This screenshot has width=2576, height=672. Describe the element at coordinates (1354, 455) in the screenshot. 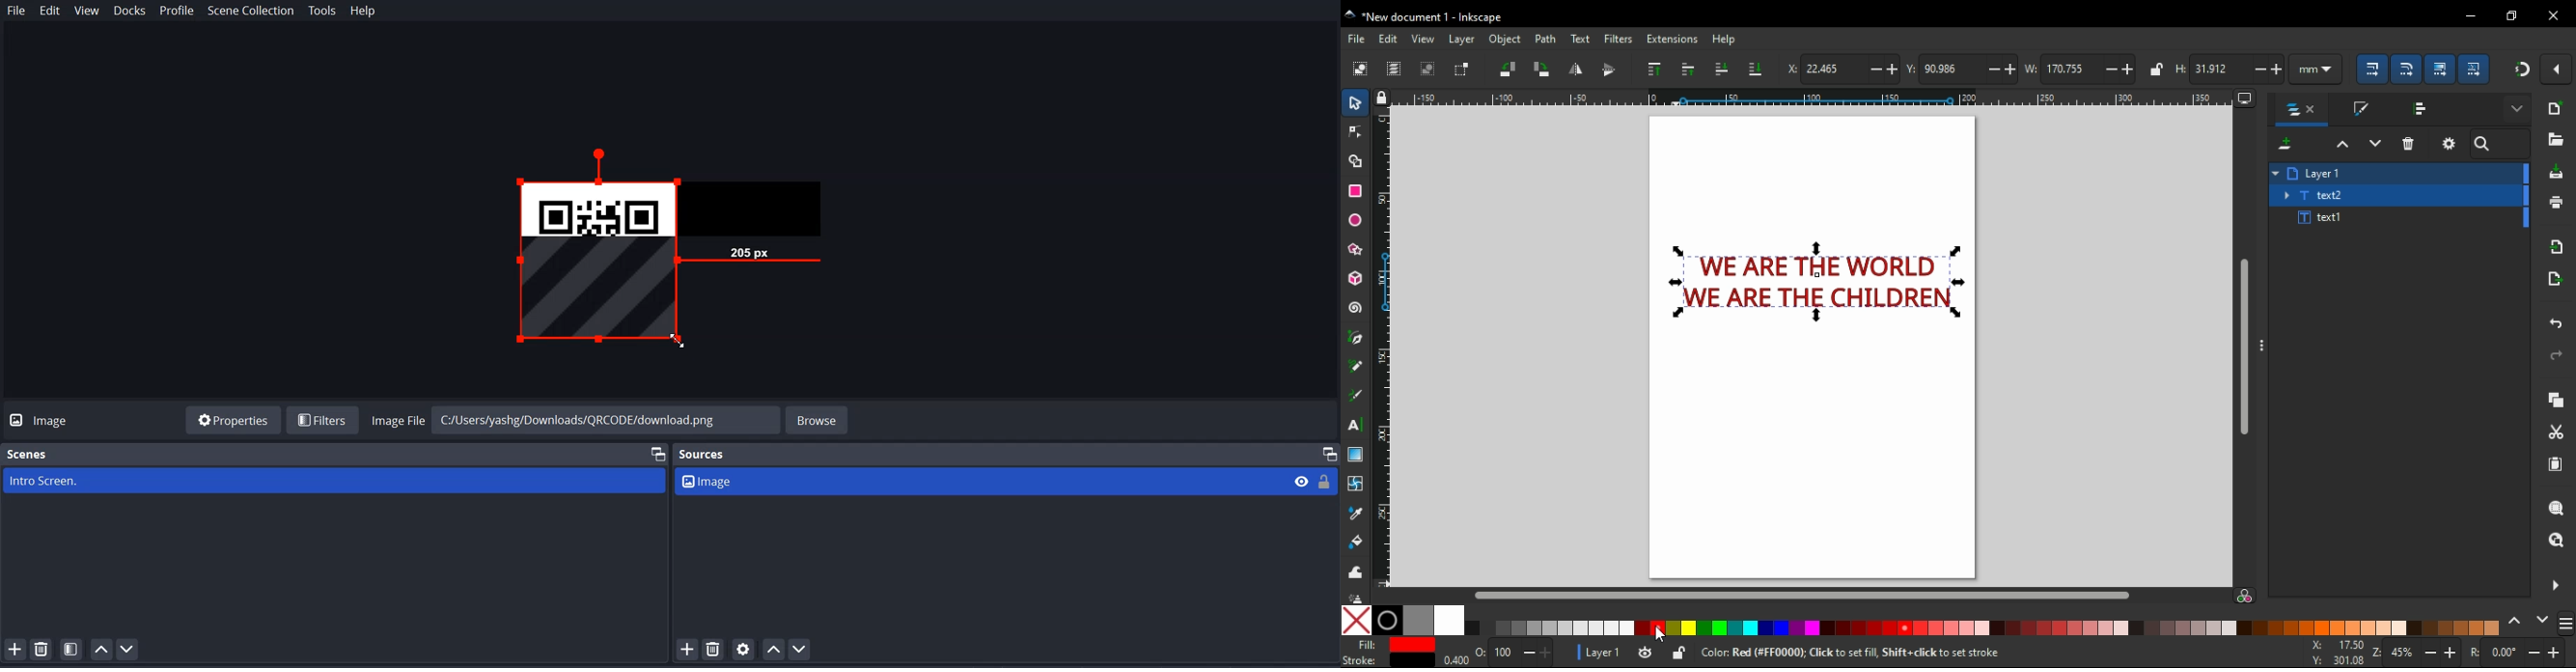

I see `gradient tool` at that location.